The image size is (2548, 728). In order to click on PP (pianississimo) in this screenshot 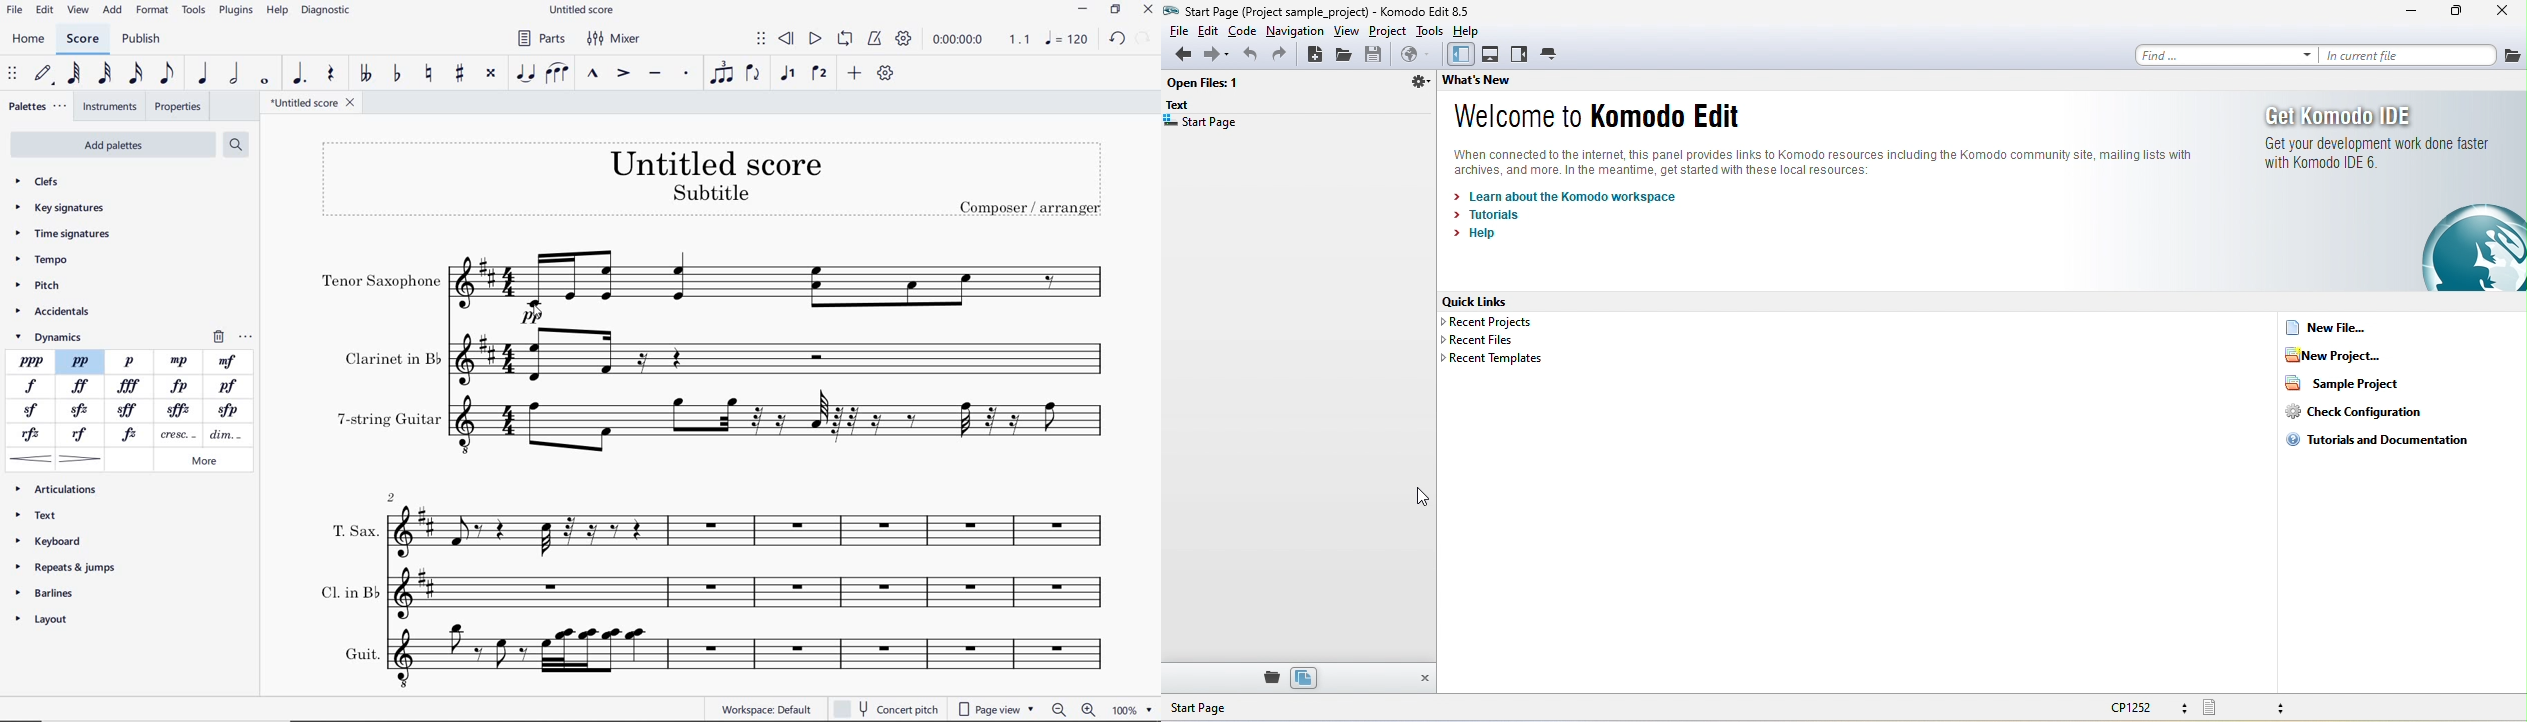, I will do `click(80, 362)`.